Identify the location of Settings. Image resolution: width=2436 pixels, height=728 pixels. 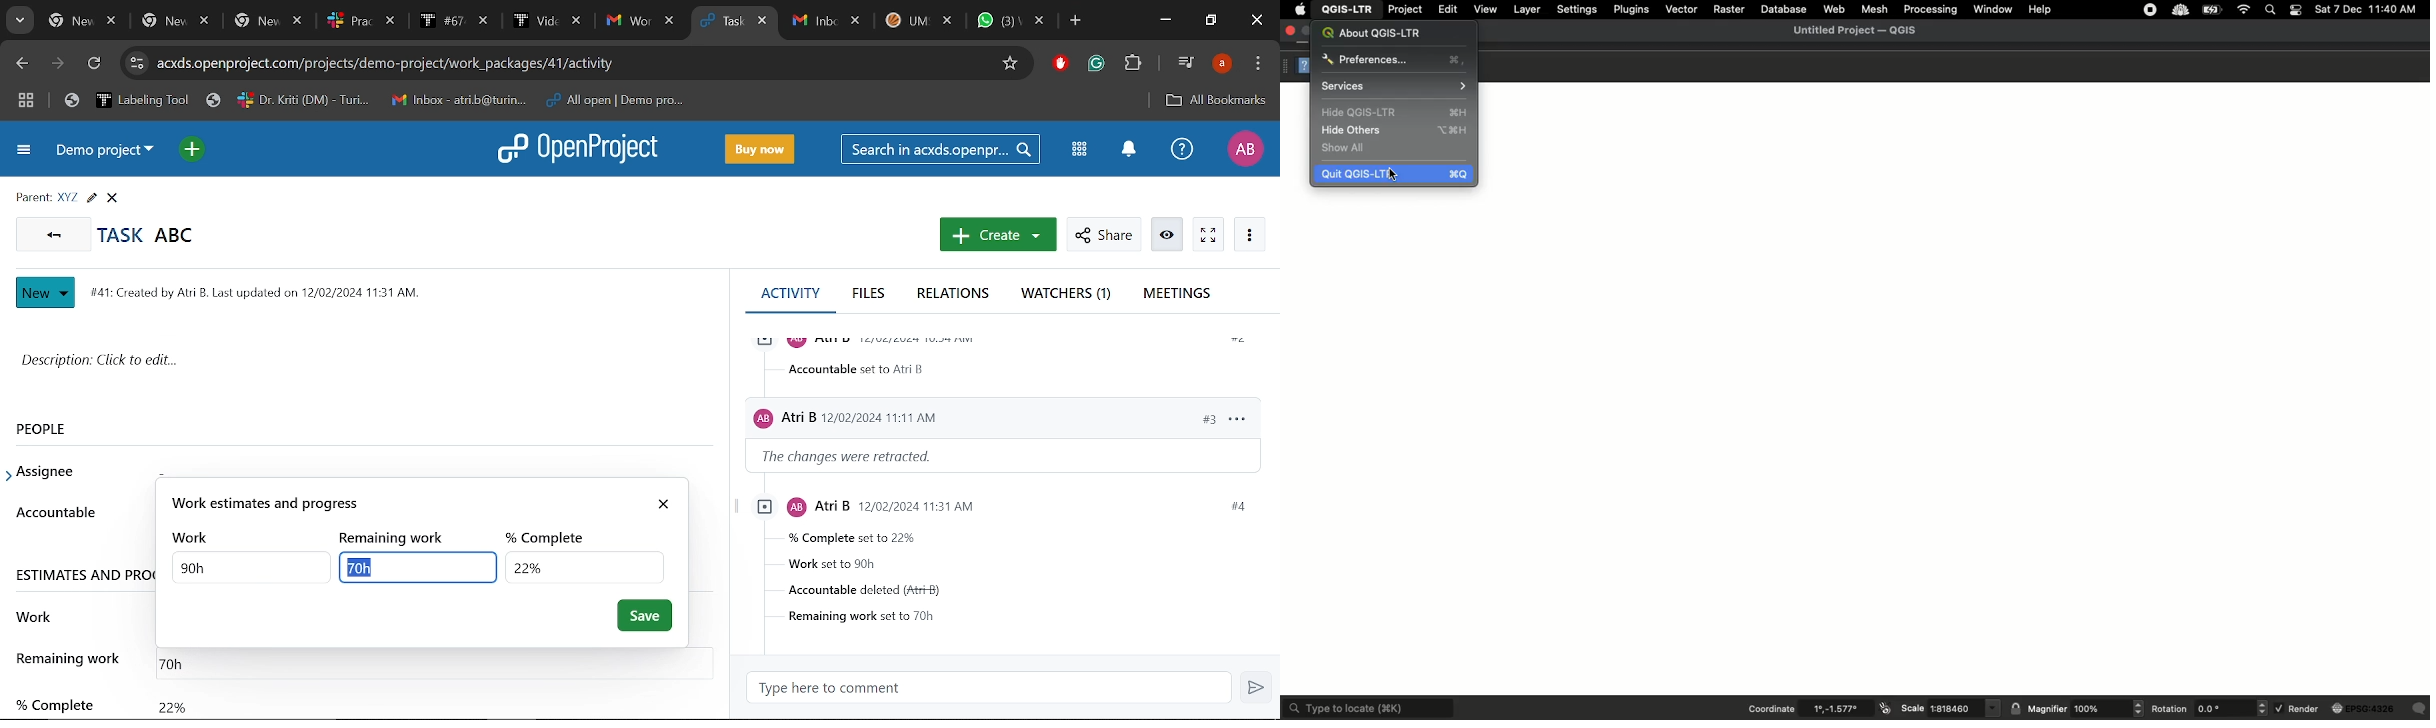
(1578, 10).